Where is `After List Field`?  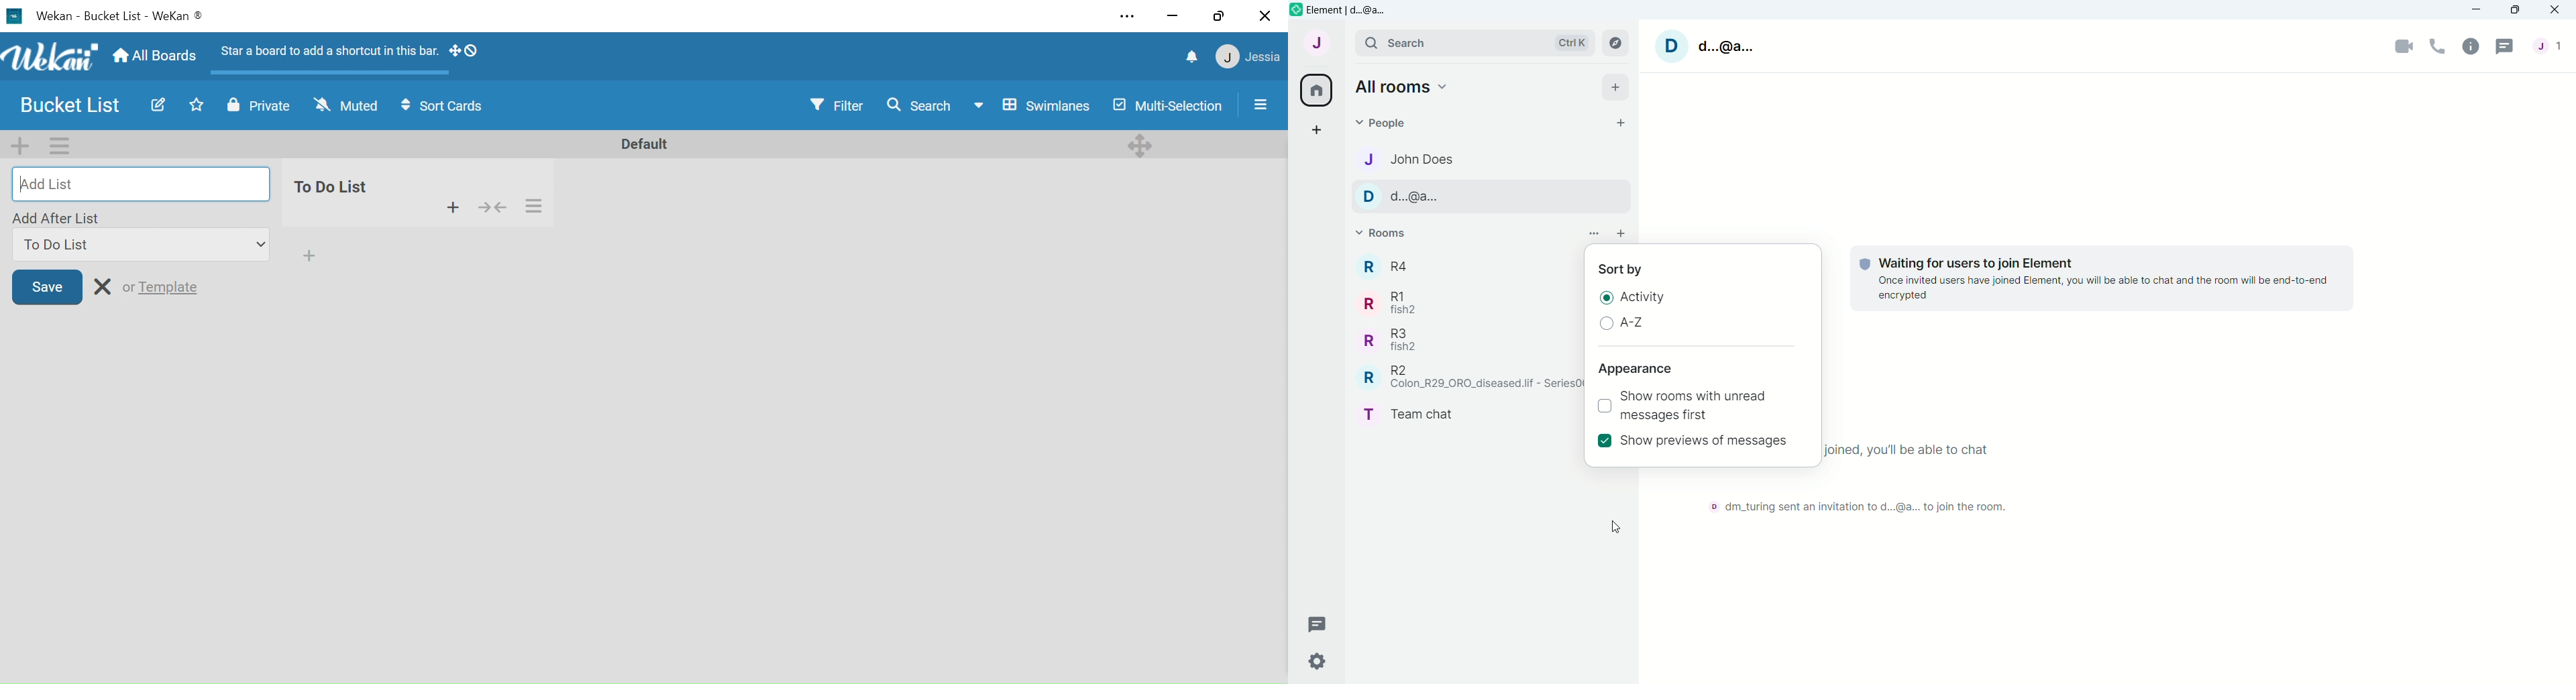 After List Field is located at coordinates (127, 245).